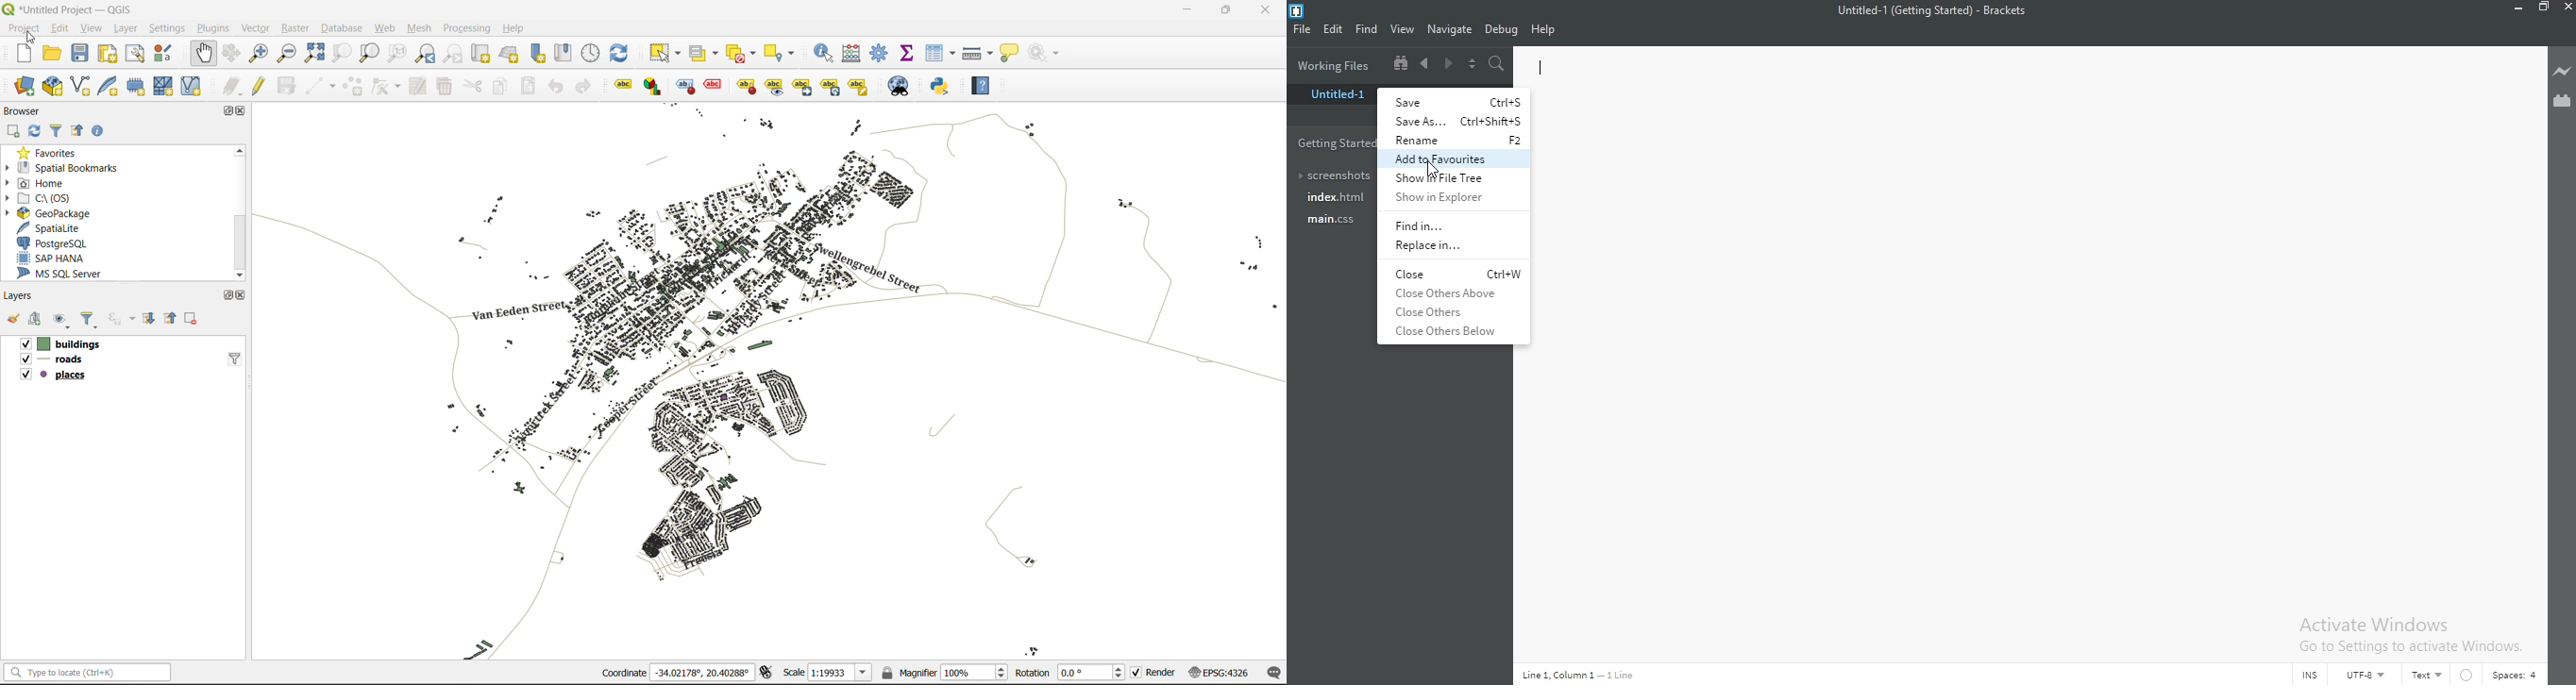 This screenshot has width=2576, height=700. I want to click on Cursor, so click(1435, 172).